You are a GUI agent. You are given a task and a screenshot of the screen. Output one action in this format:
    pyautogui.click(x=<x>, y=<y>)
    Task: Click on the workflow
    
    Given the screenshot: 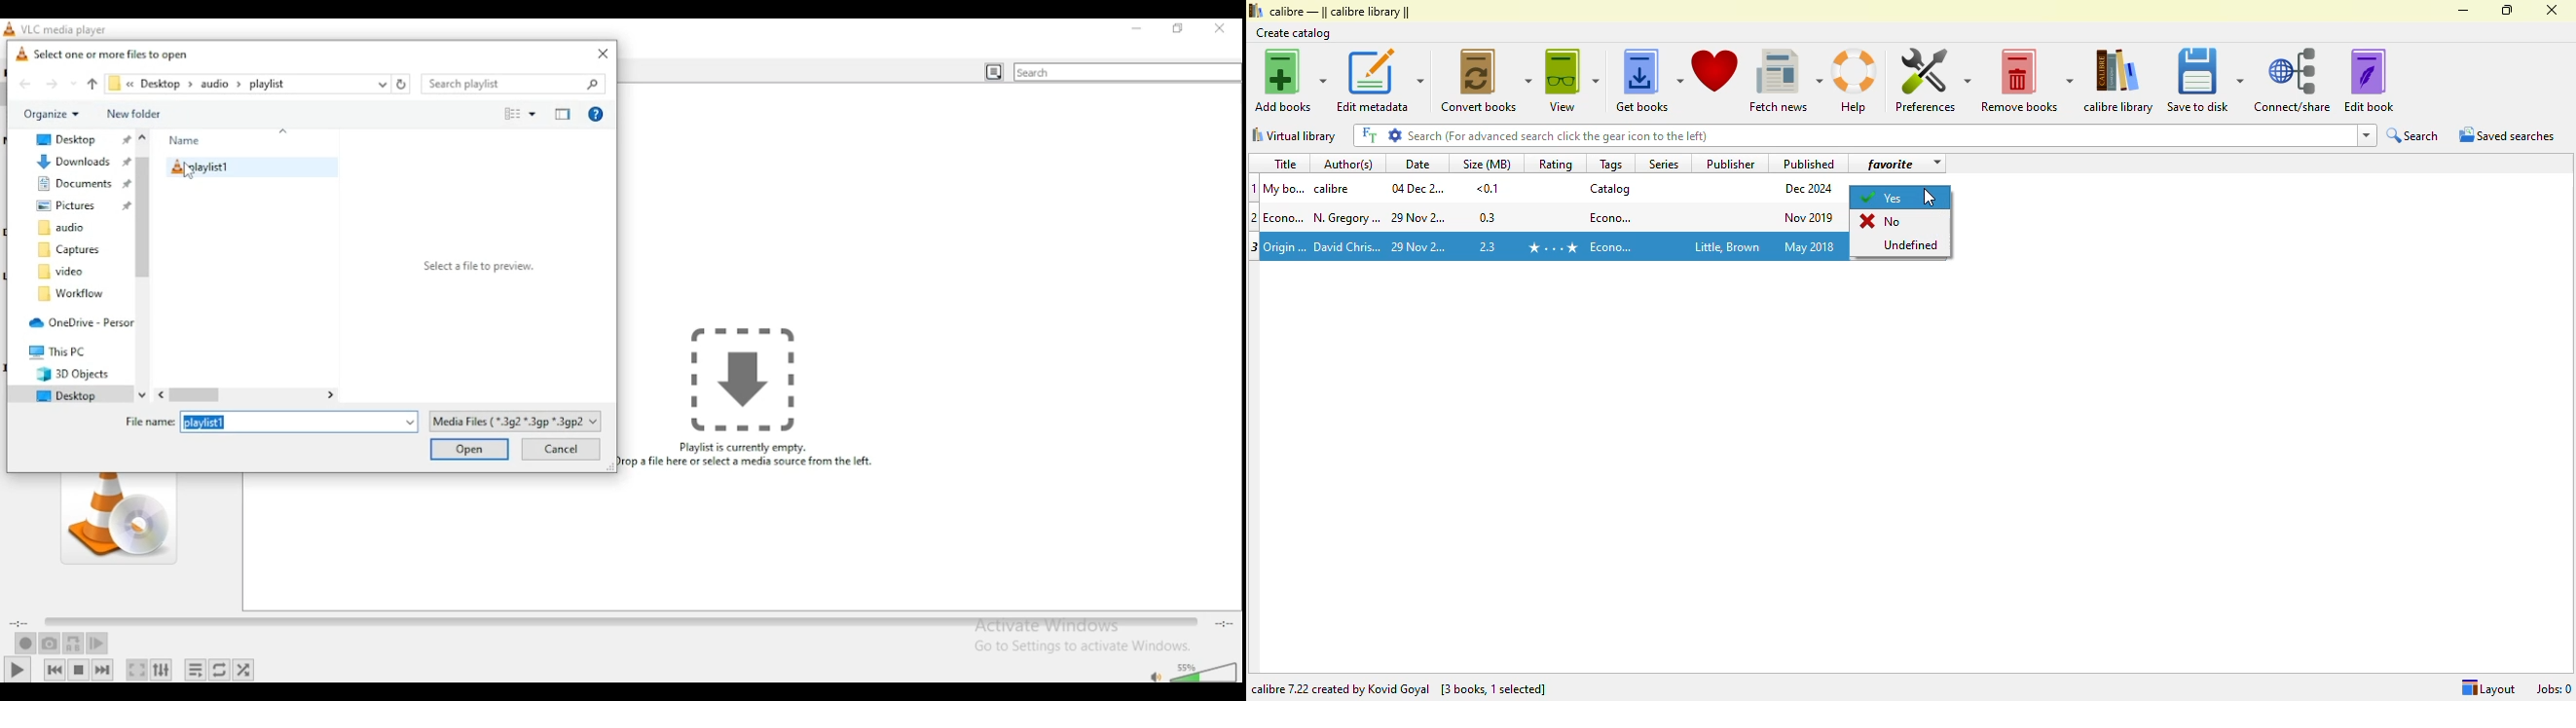 What is the action you would take?
    pyautogui.click(x=76, y=294)
    